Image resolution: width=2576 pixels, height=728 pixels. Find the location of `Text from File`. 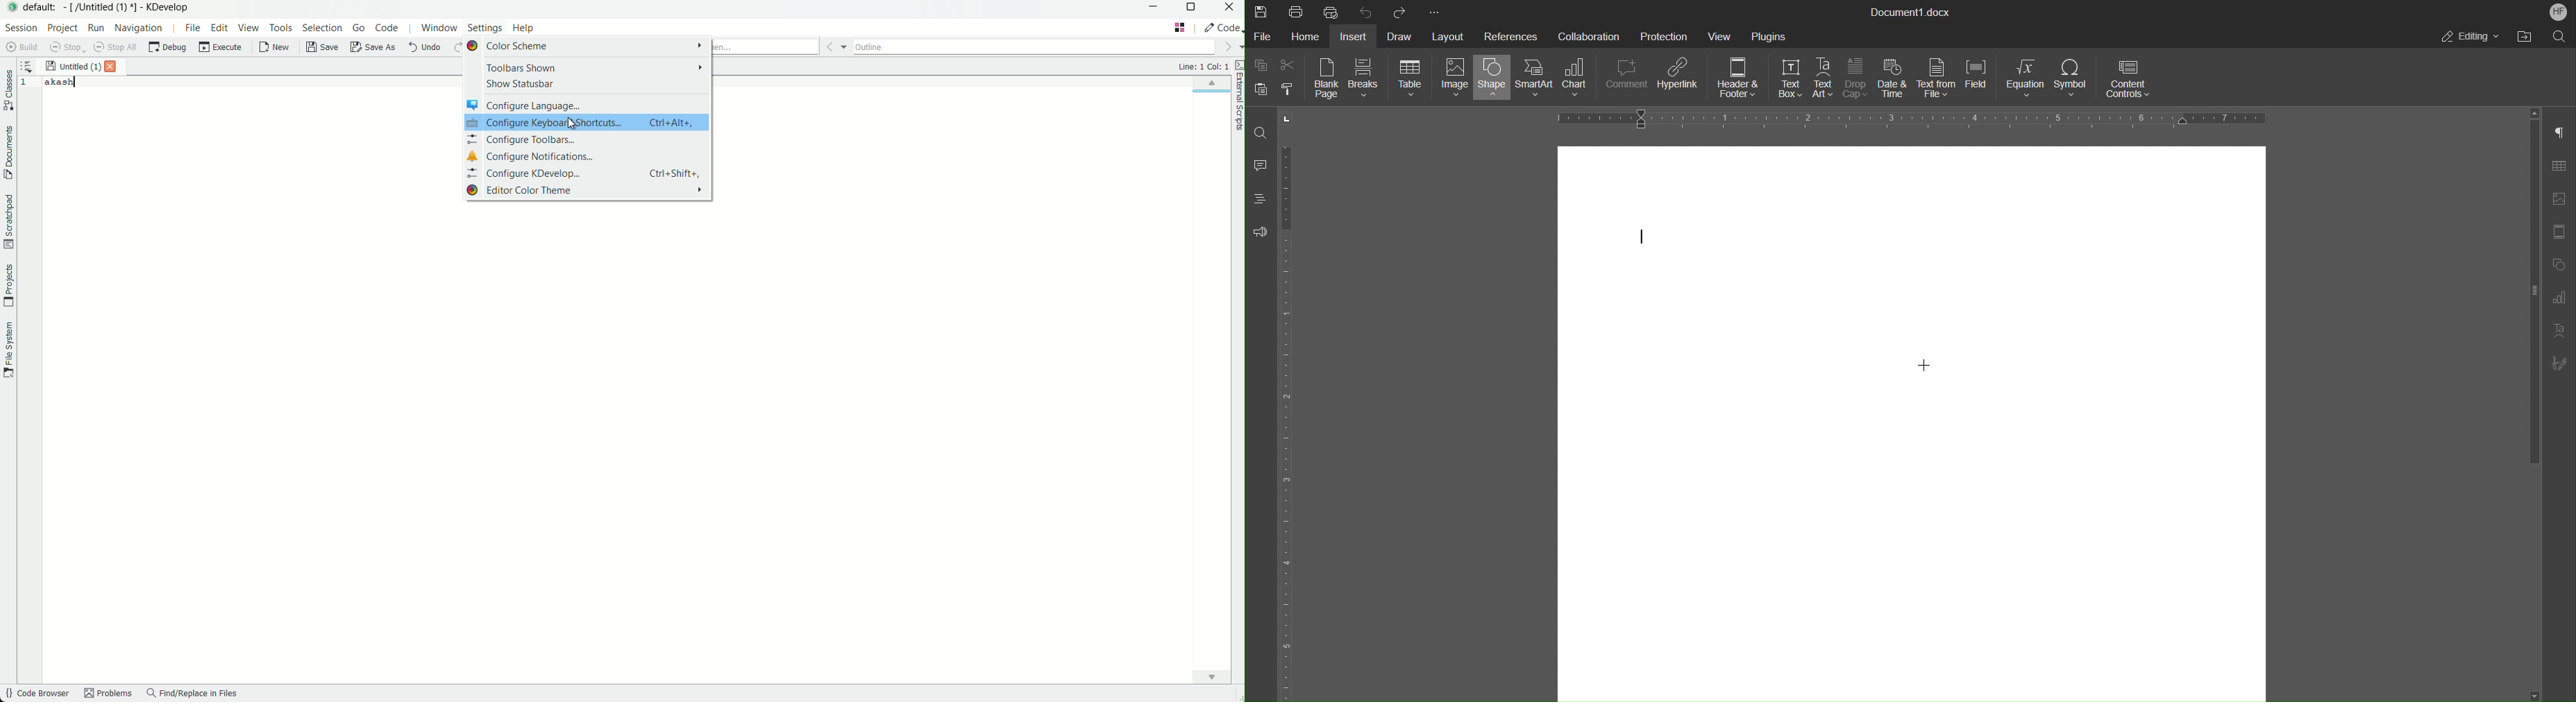

Text from File is located at coordinates (1937, 79).